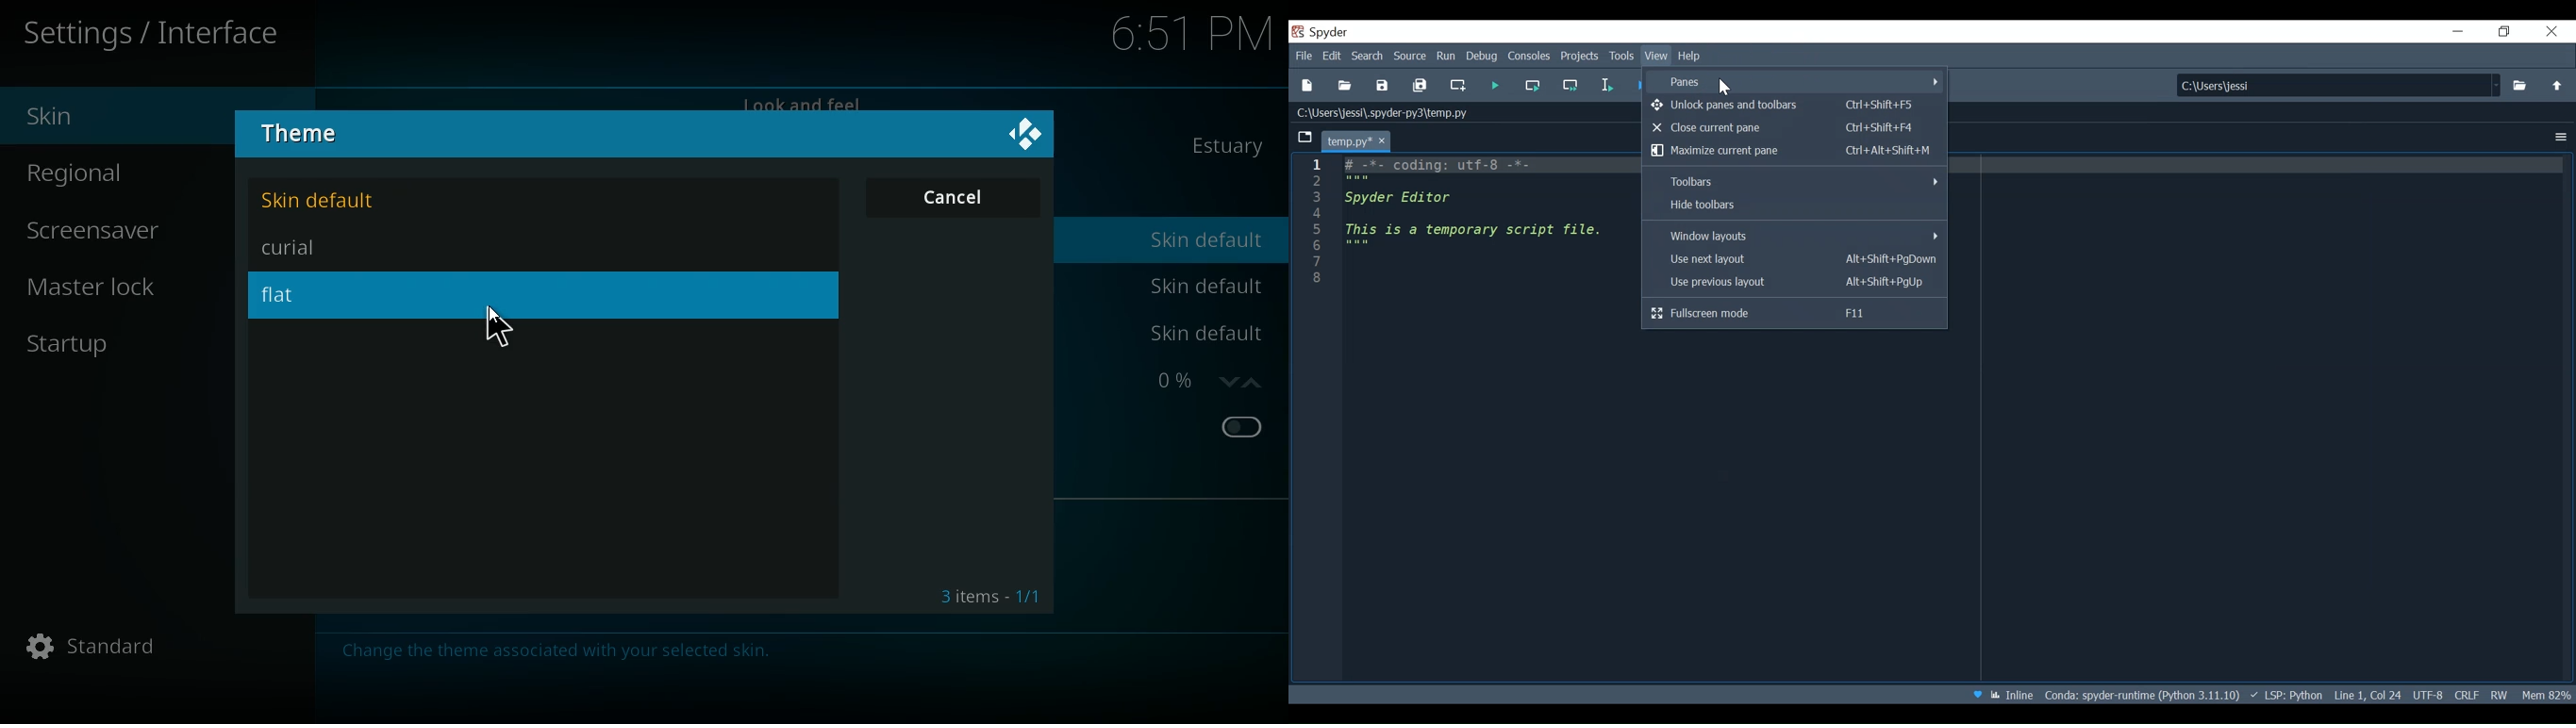 This screenshot has height=728, width=2576. Describe the element at coordinates (1211, 241) in the screenshot. I see `skin default` at that location.